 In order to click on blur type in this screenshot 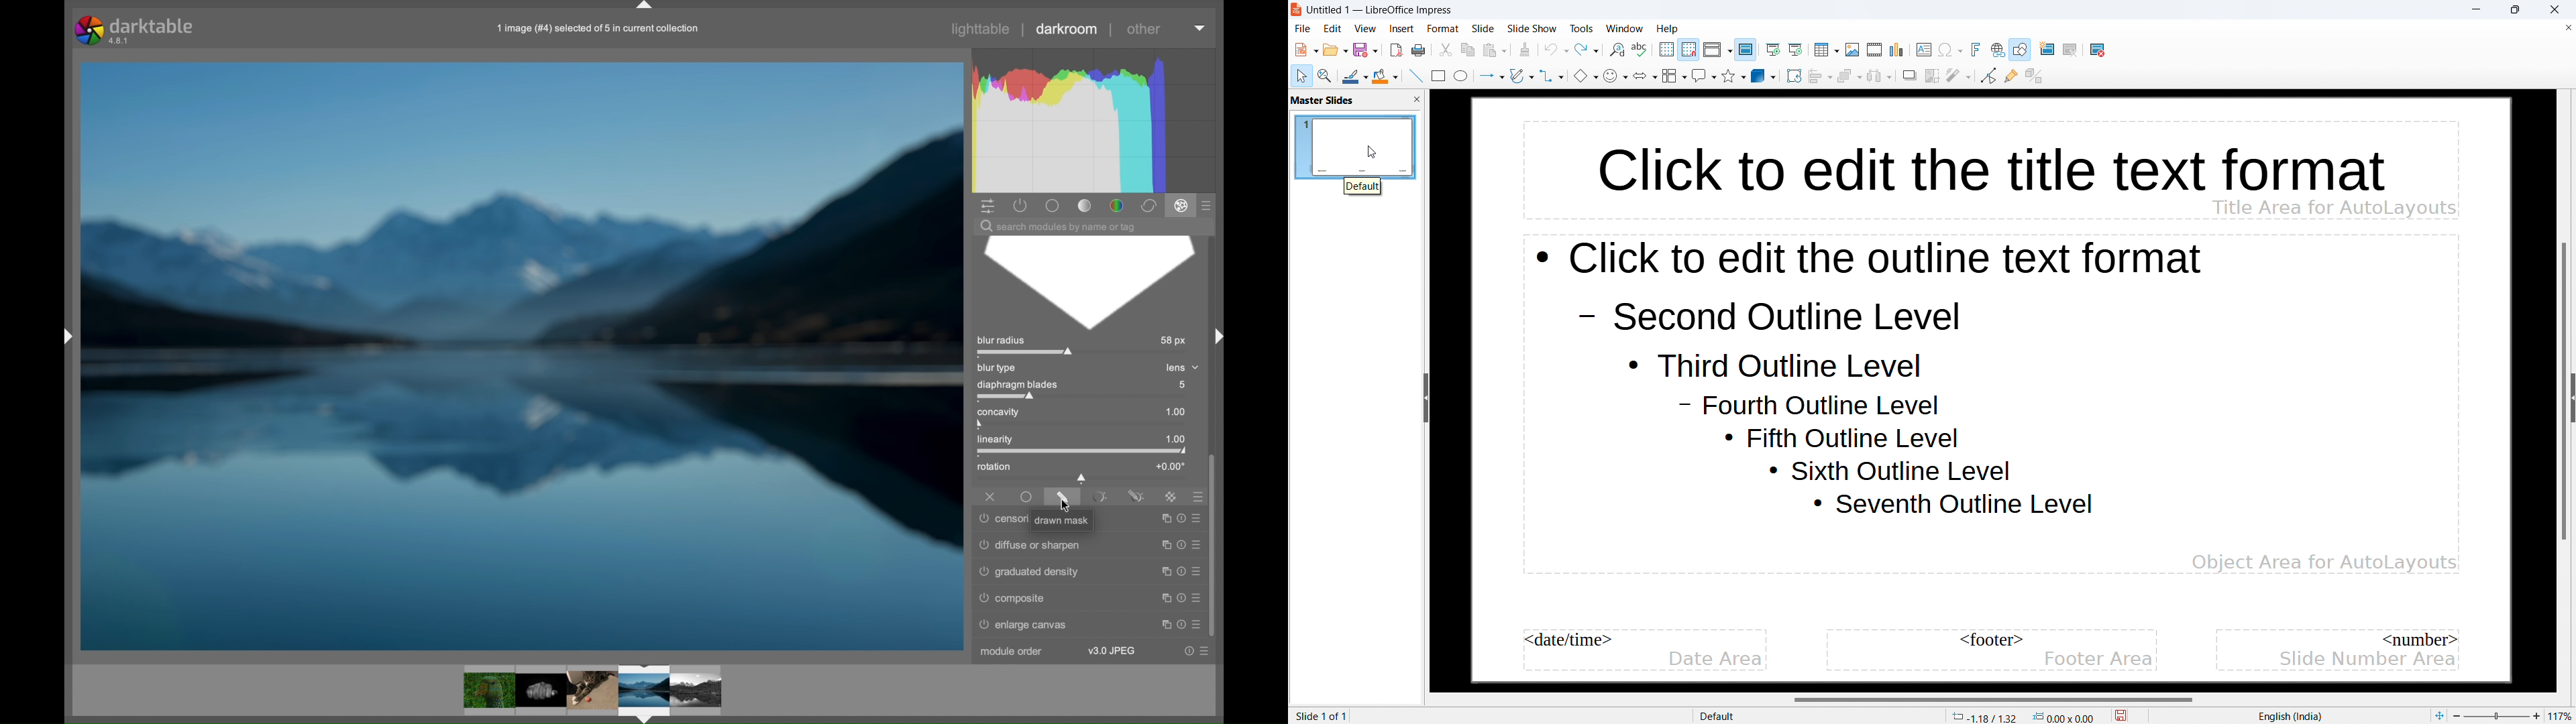, I will do `click(998, 368)`.